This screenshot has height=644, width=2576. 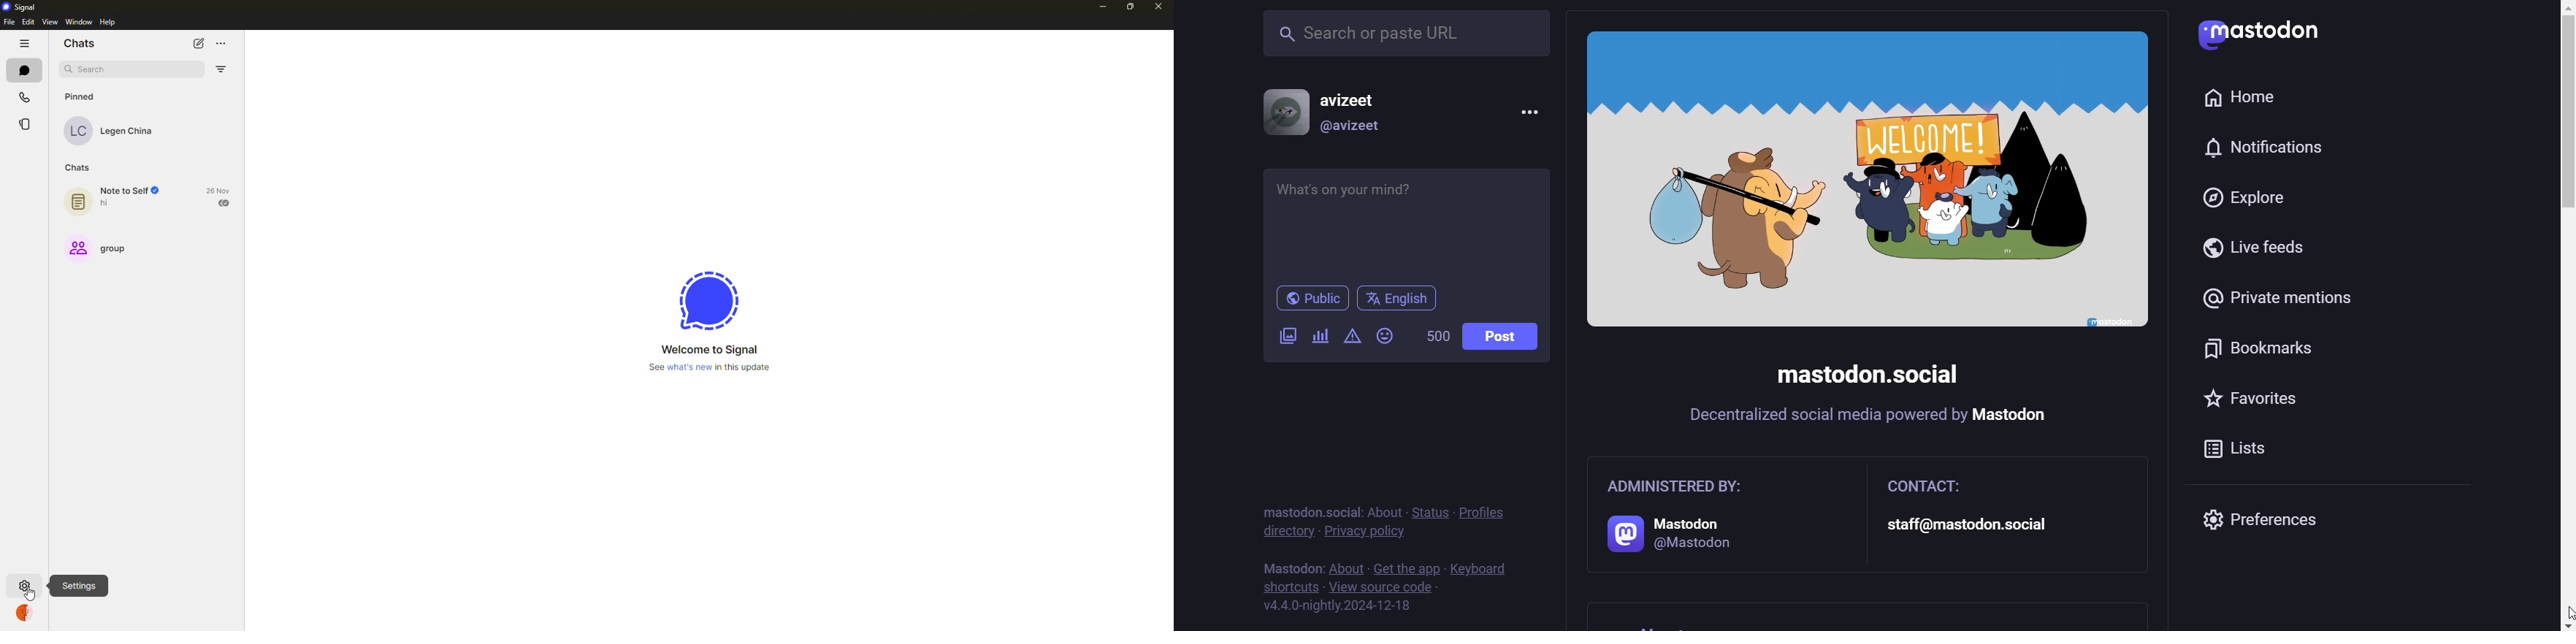 I want to click on Language, so click(x=1396, y=299).